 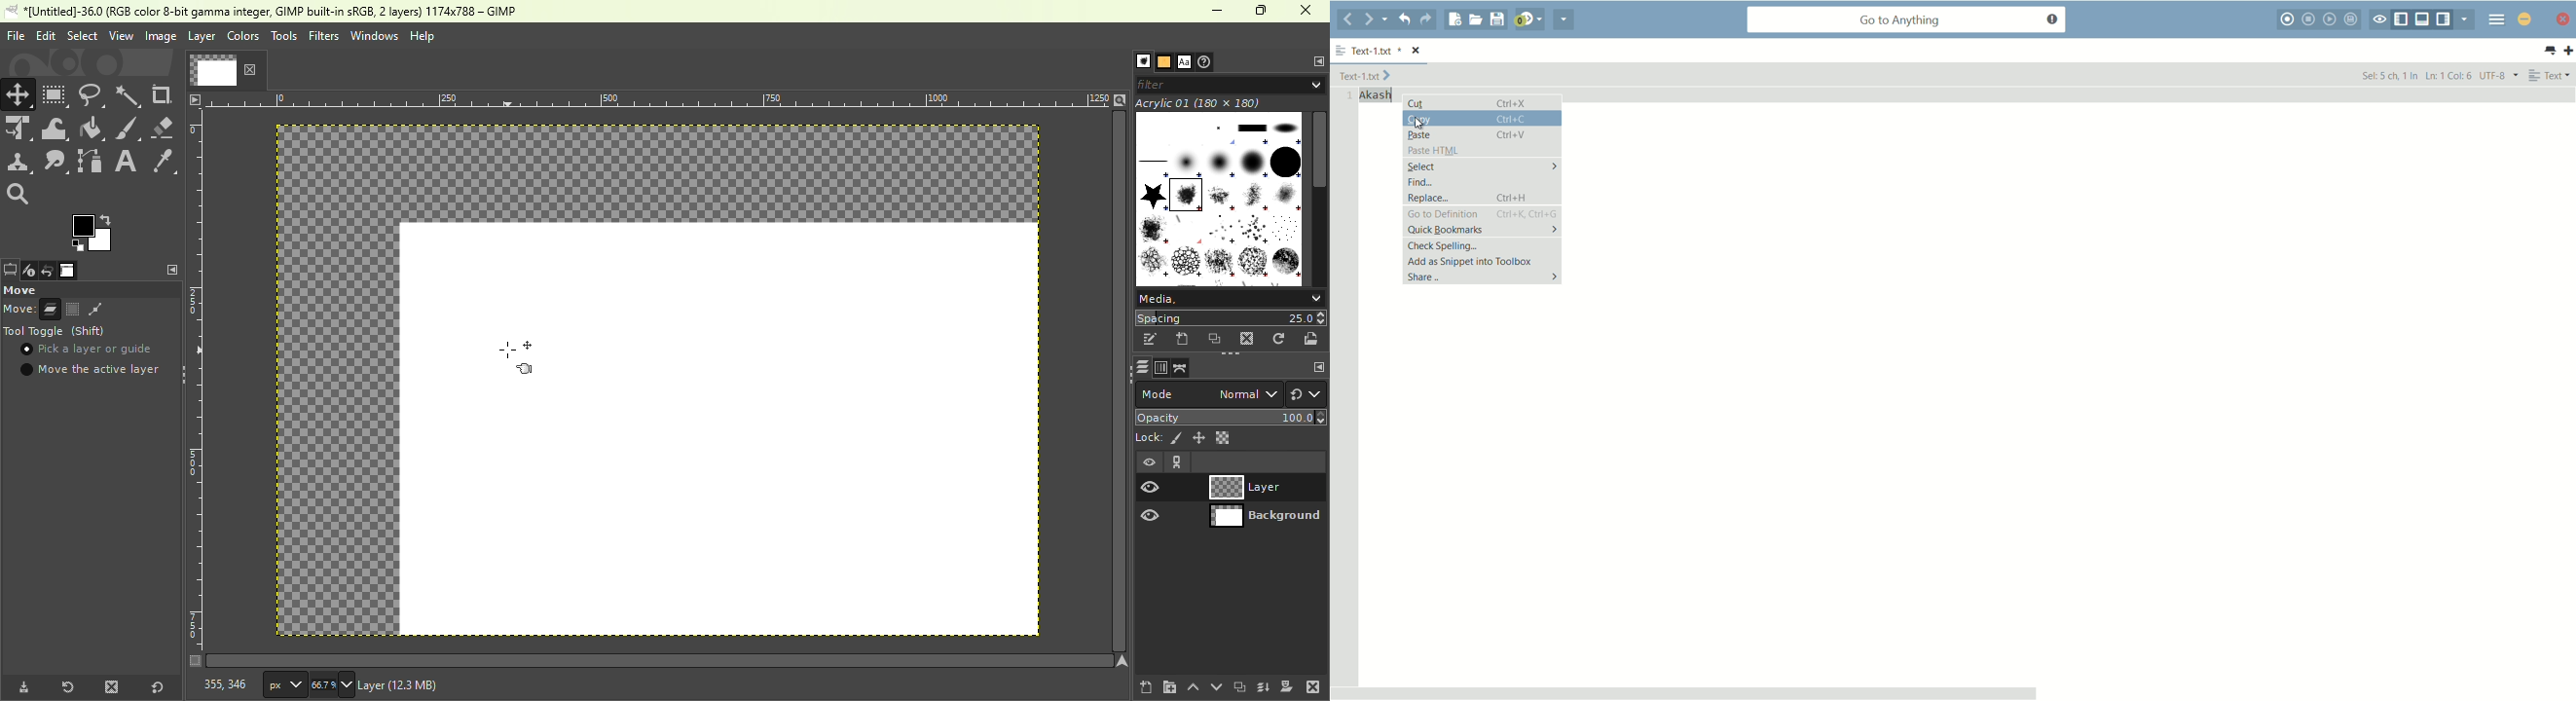 What do you see at coordinates (23, 195) in the screenshot?
I see `Zoom tool` at bounding box center [23, 195].